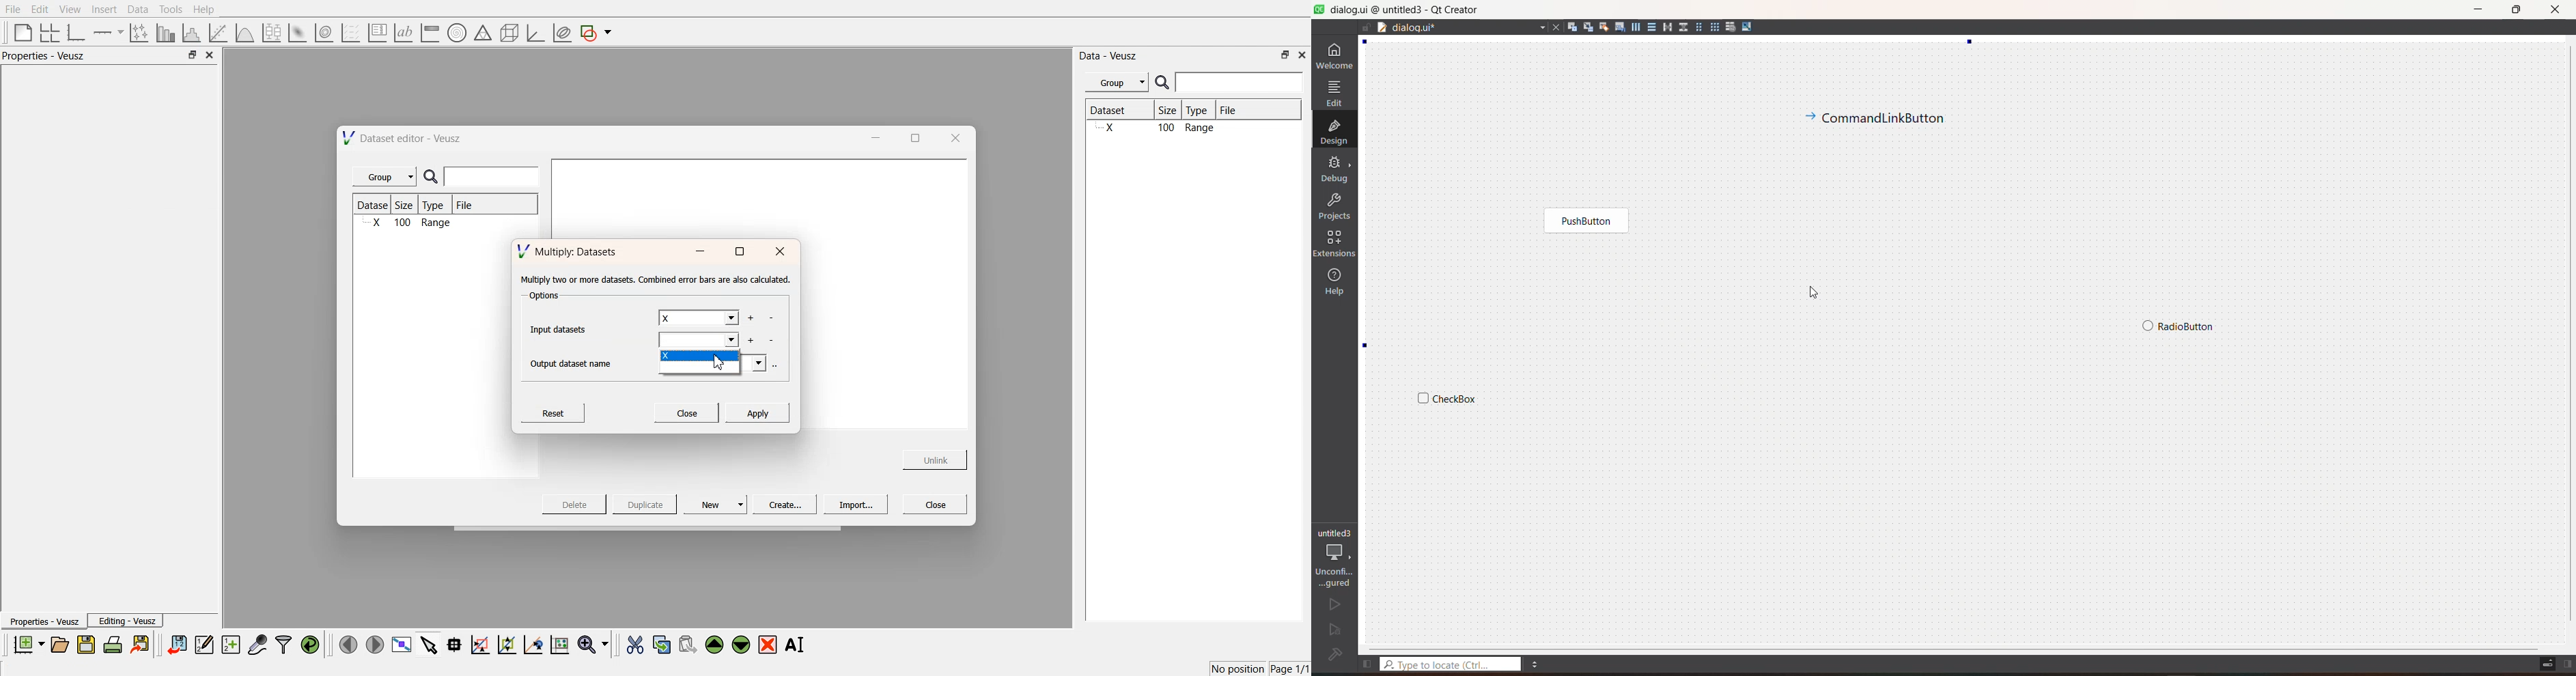 This screenshot has width=2576, height=700. I want to click on layout horizontal splitter, so click(1665, 26).